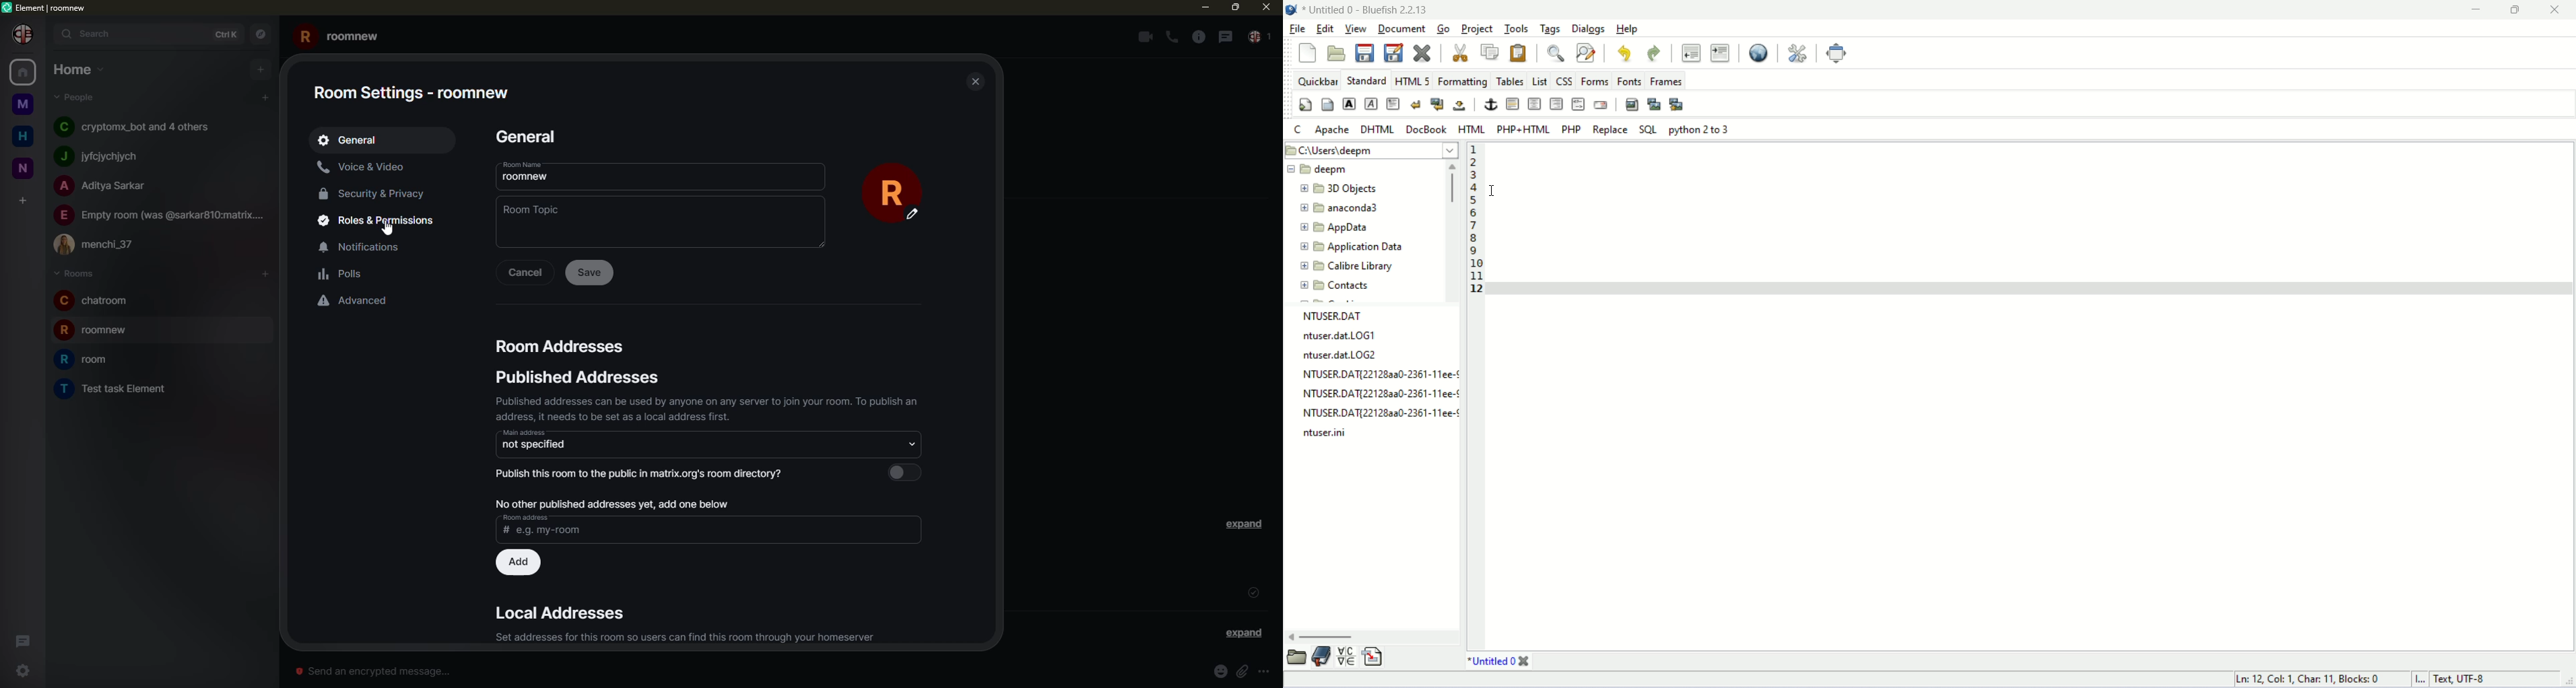 The width and height of the screenshot is (2576, 700). Describe the element at coordinates (2479, 9) in the screenshot. I see `minimize` at that location.